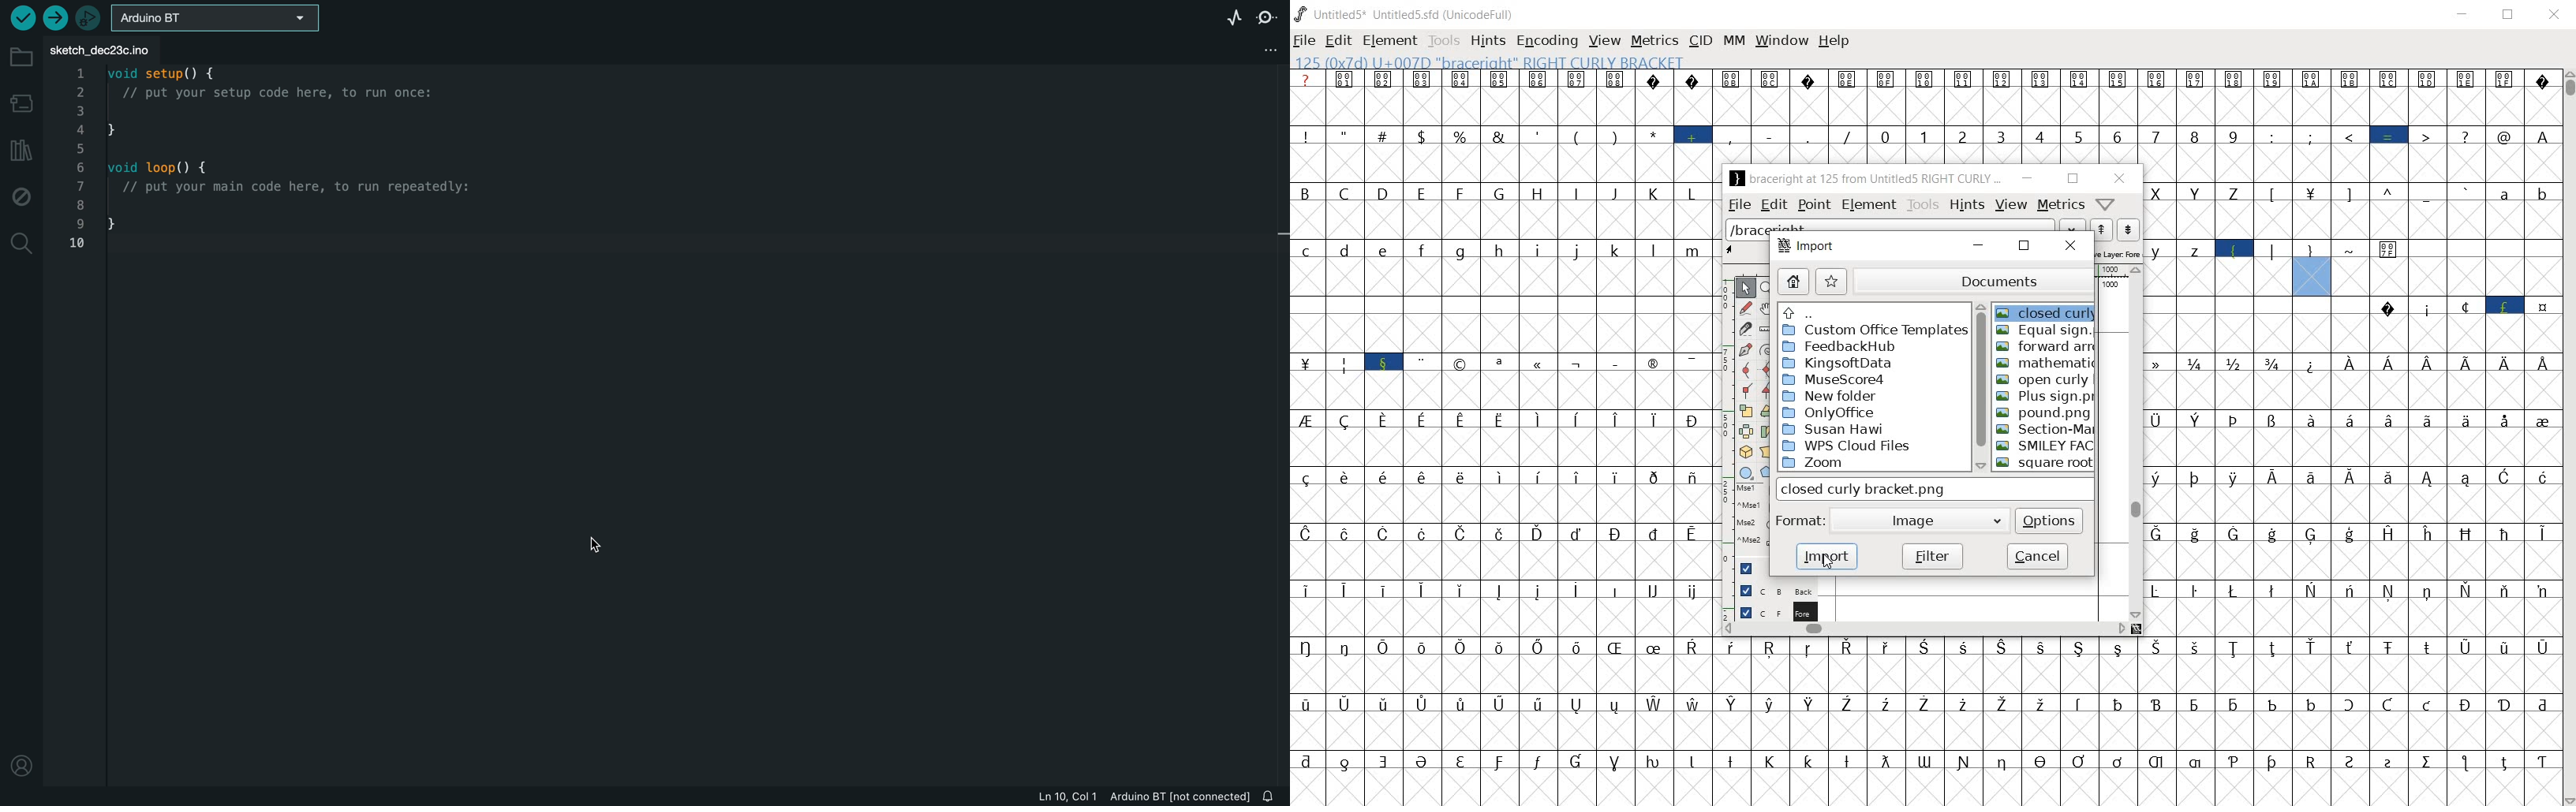 This screenshot has height=812, width=2576. What do you see at coordinates (108, 48) in the screenshot?
I see `file tab` at bounding box center [108, 48].